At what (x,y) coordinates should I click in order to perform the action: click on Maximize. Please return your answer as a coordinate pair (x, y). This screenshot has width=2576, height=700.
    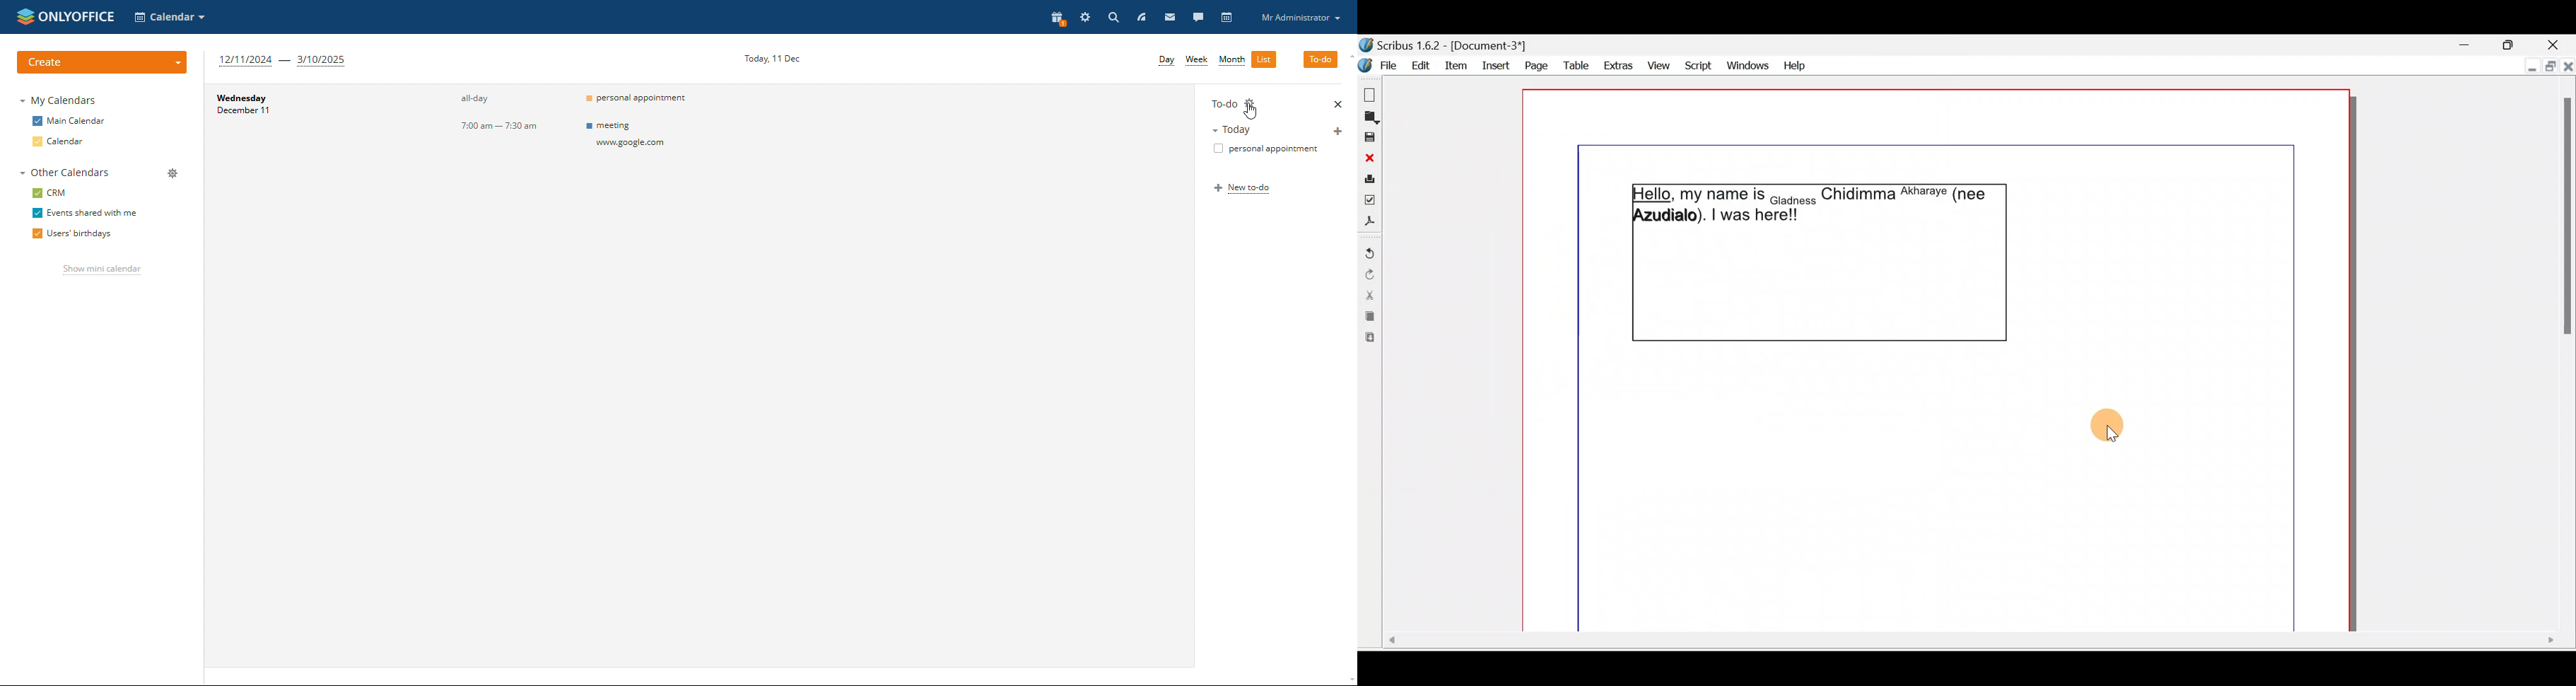
    Looking at the image, I should click on (2516, 44).